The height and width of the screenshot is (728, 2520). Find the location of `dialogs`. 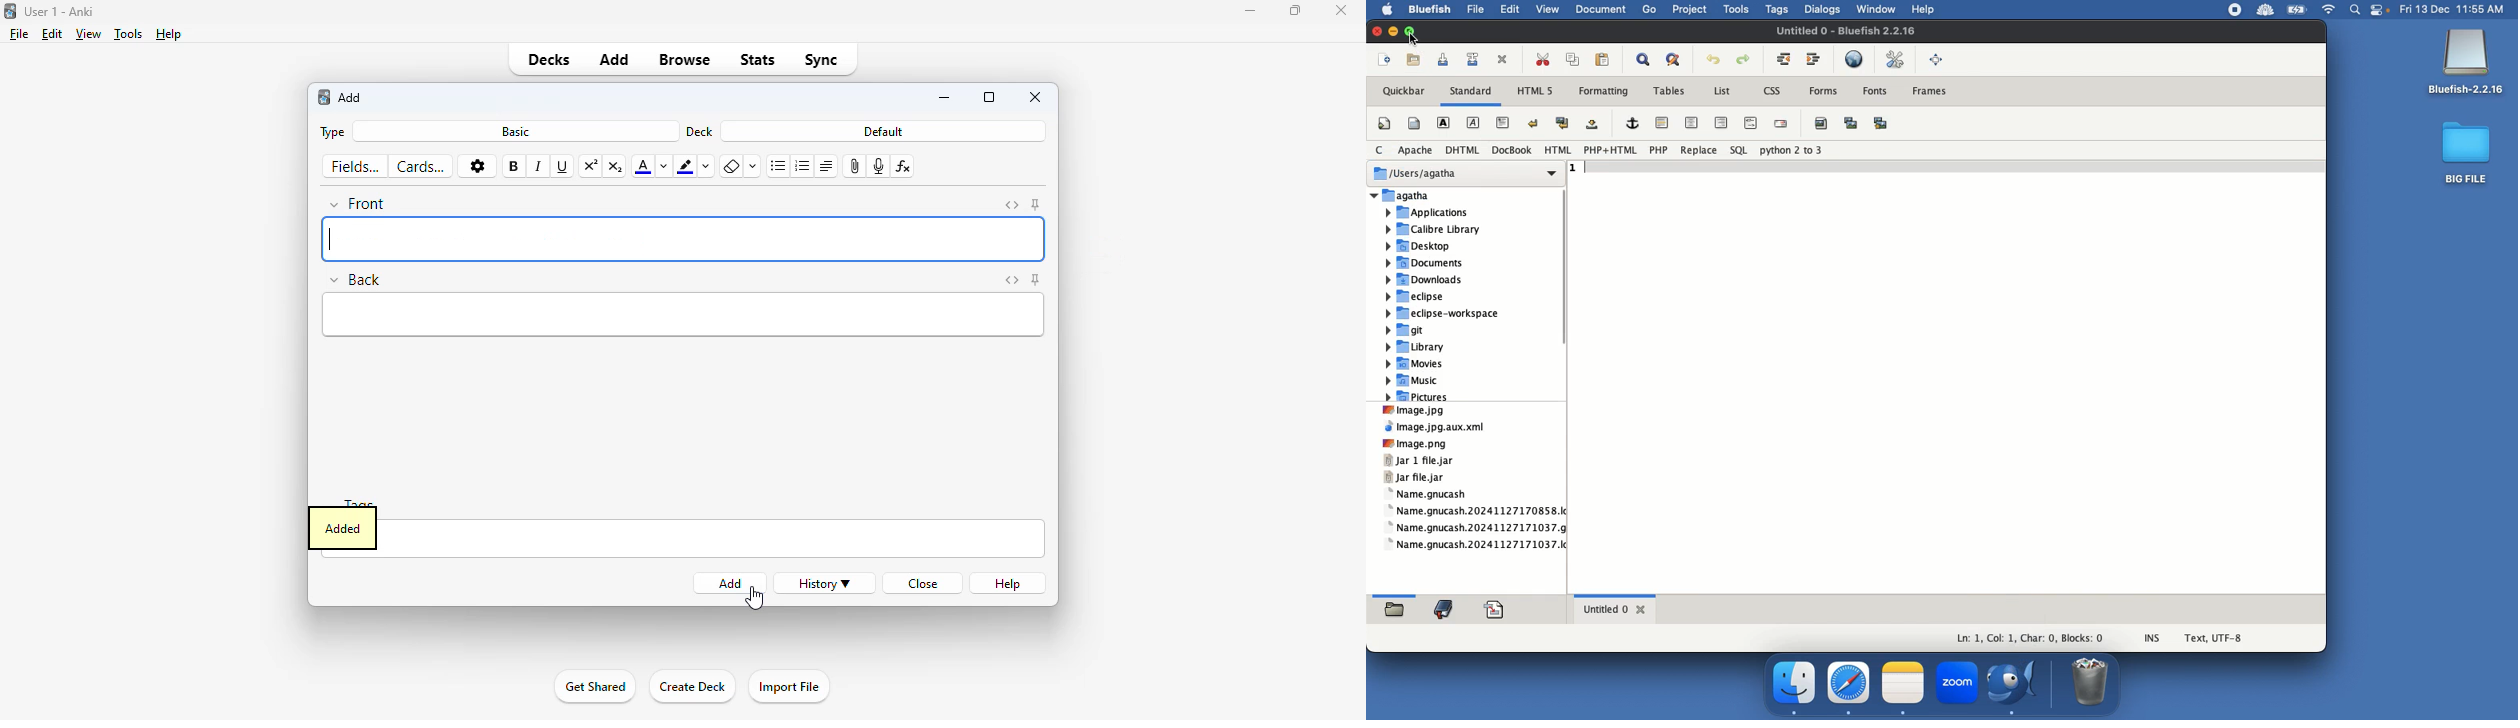

dialogs is located at coordinates (1824, 10).